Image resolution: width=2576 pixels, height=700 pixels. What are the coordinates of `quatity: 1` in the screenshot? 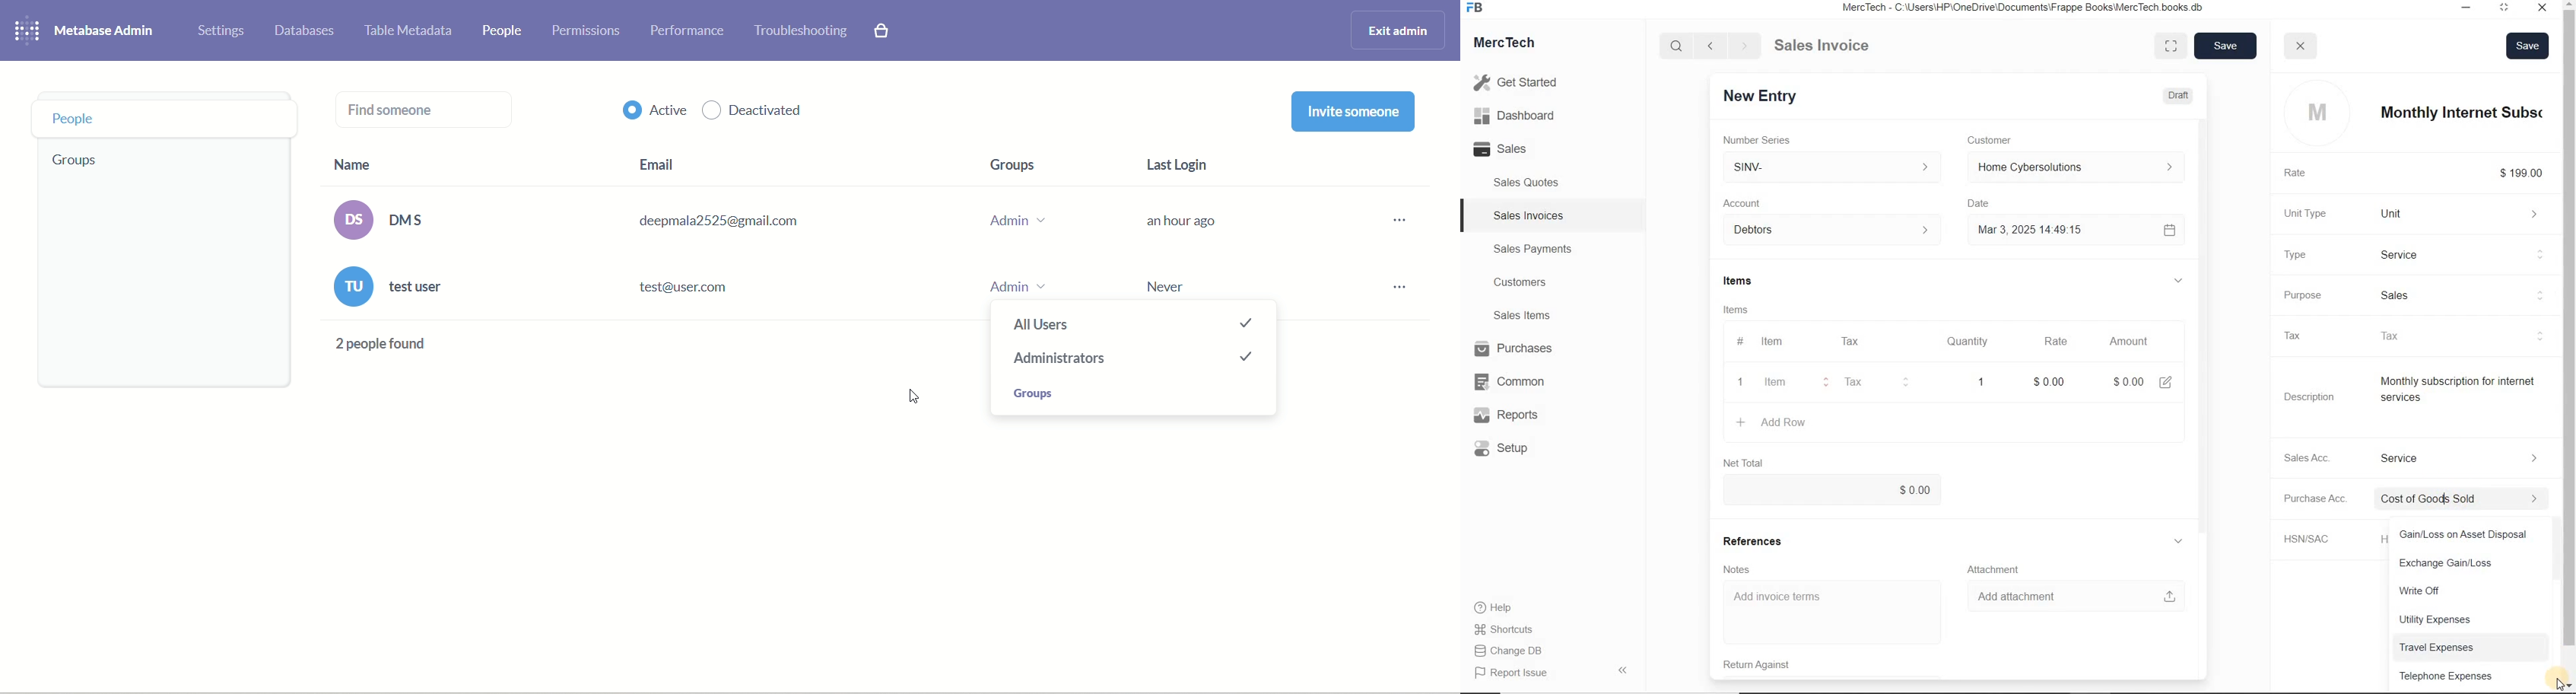 It's located at (1981, 381).